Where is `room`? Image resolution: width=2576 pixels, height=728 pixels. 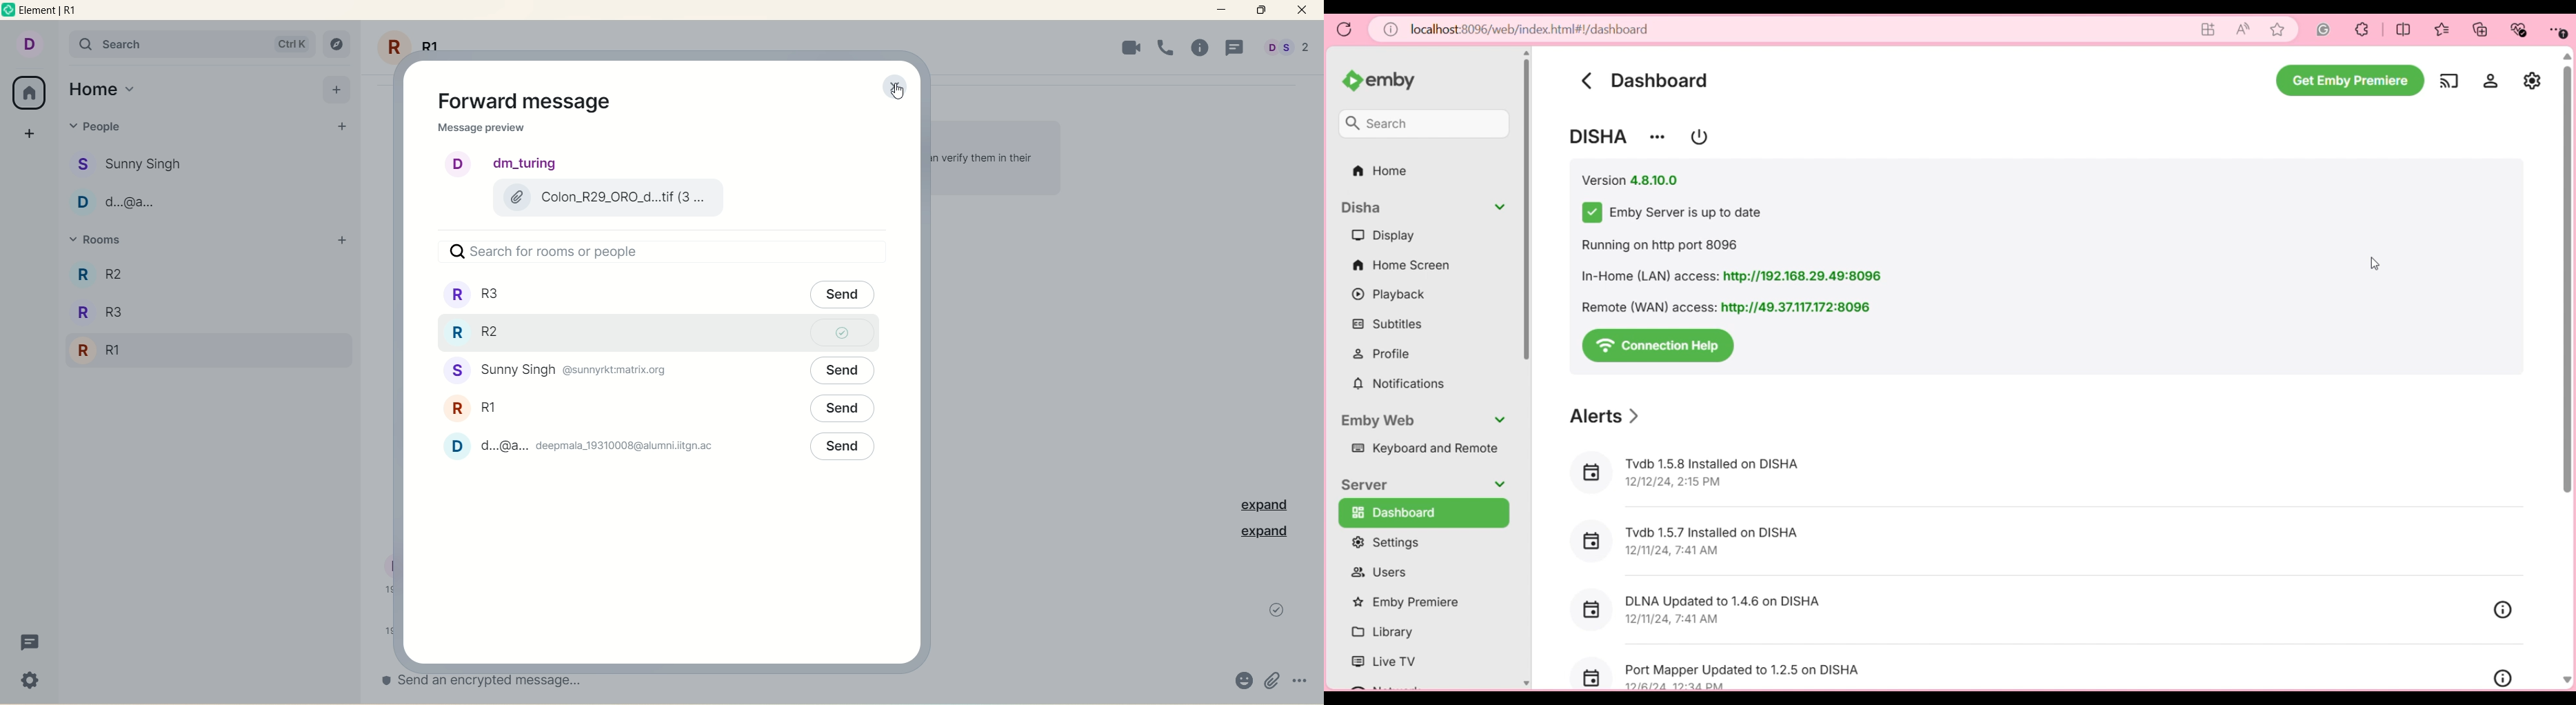
room is located at coordinates (479, 408).